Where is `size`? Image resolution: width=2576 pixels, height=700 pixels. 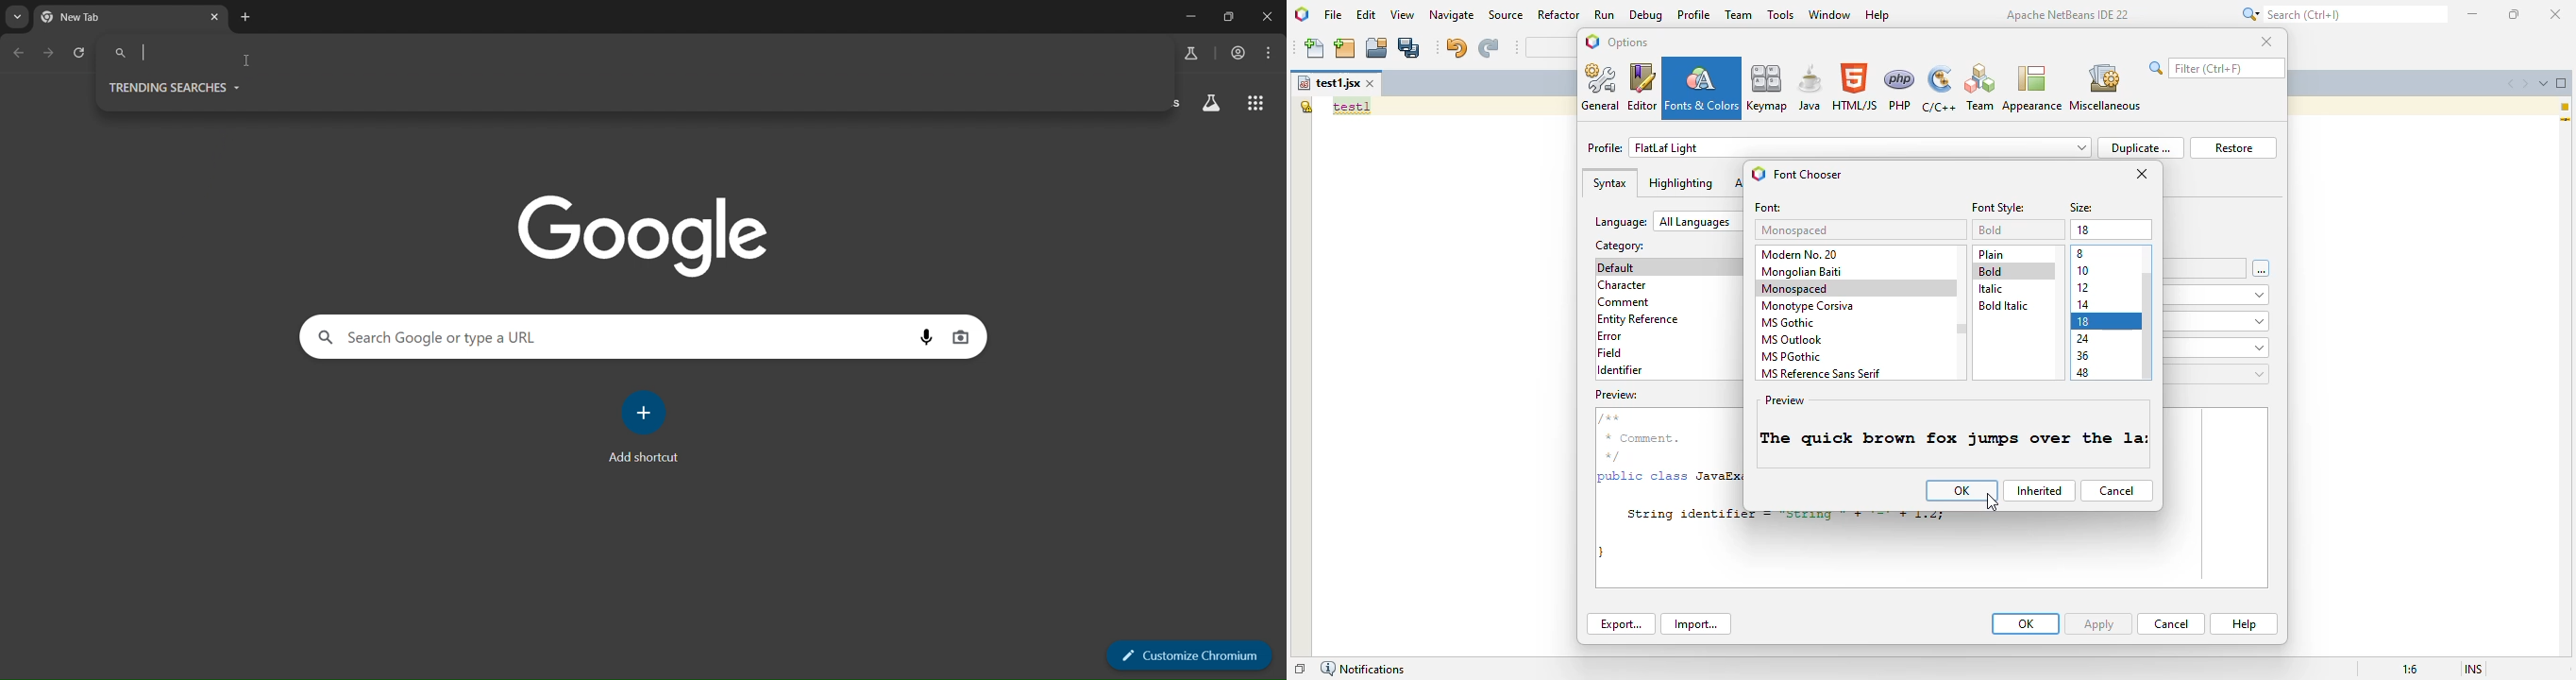
size is located at coordinates (2082, 209).